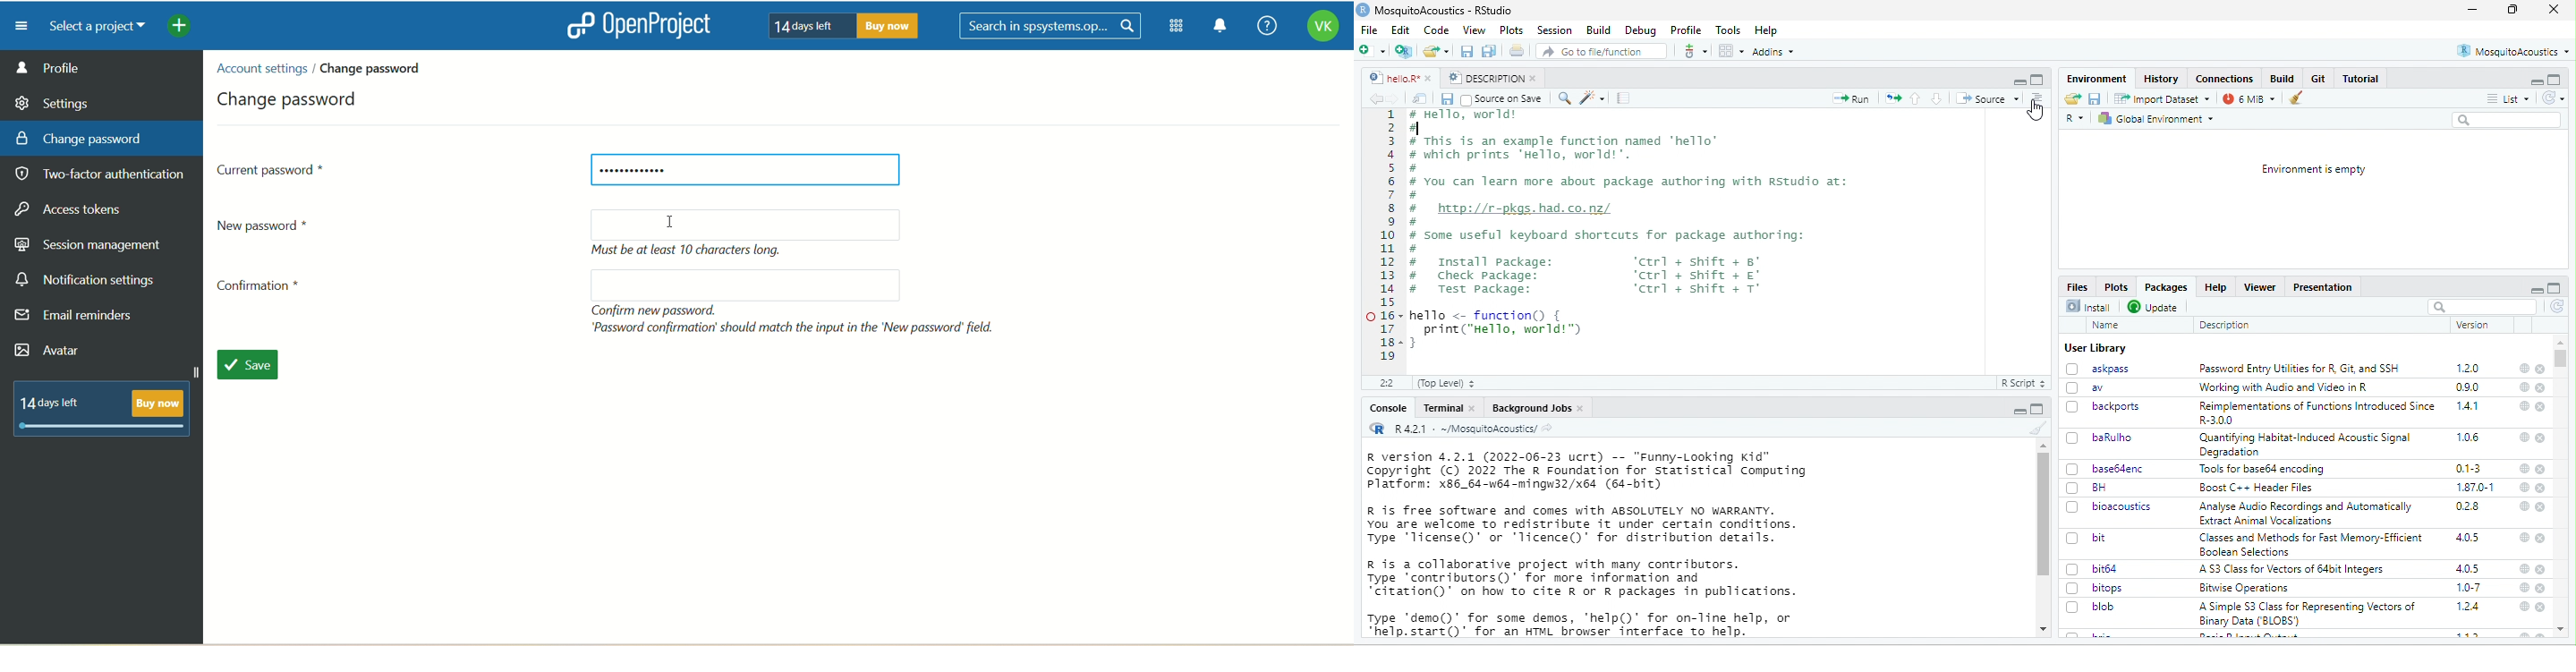  Describe the element at coordinates (2308, 614) in the screenshot. I see `A Simple S3 Class for Representing Vectors of Binary Data (‘BLOBS’)` at that location.